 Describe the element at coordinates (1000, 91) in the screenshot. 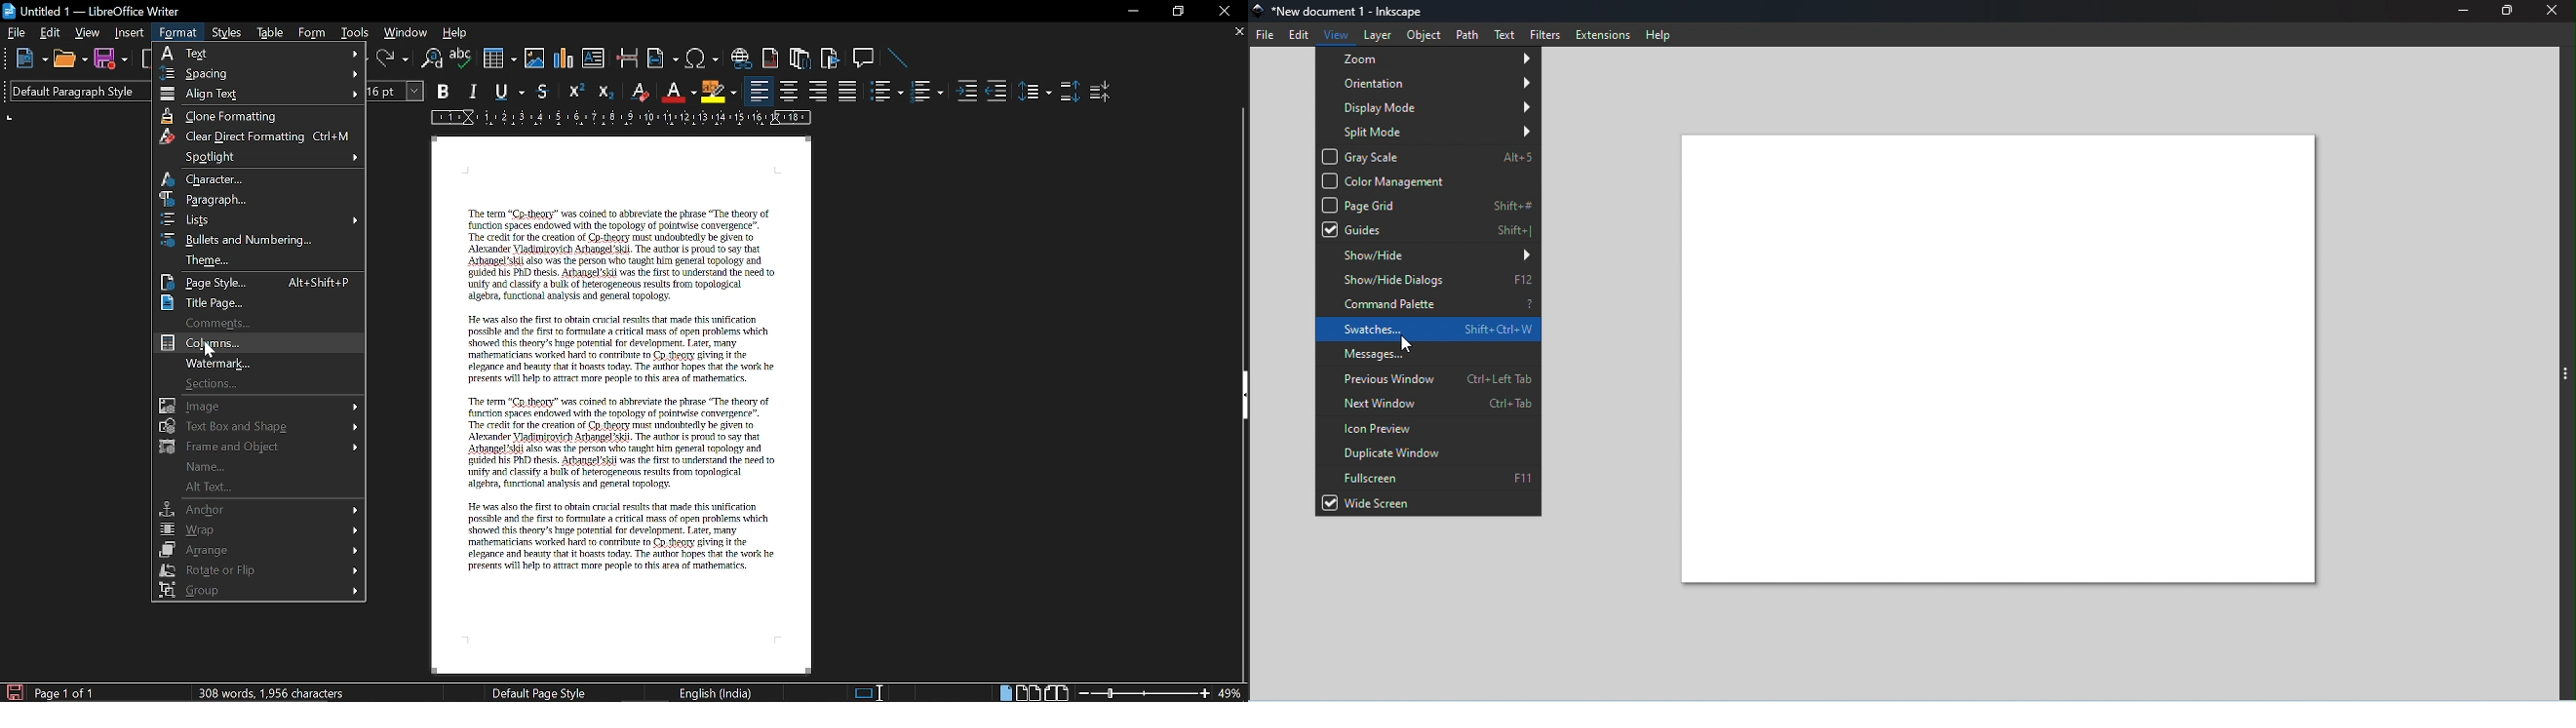

I see `Decrease indent` at that location.